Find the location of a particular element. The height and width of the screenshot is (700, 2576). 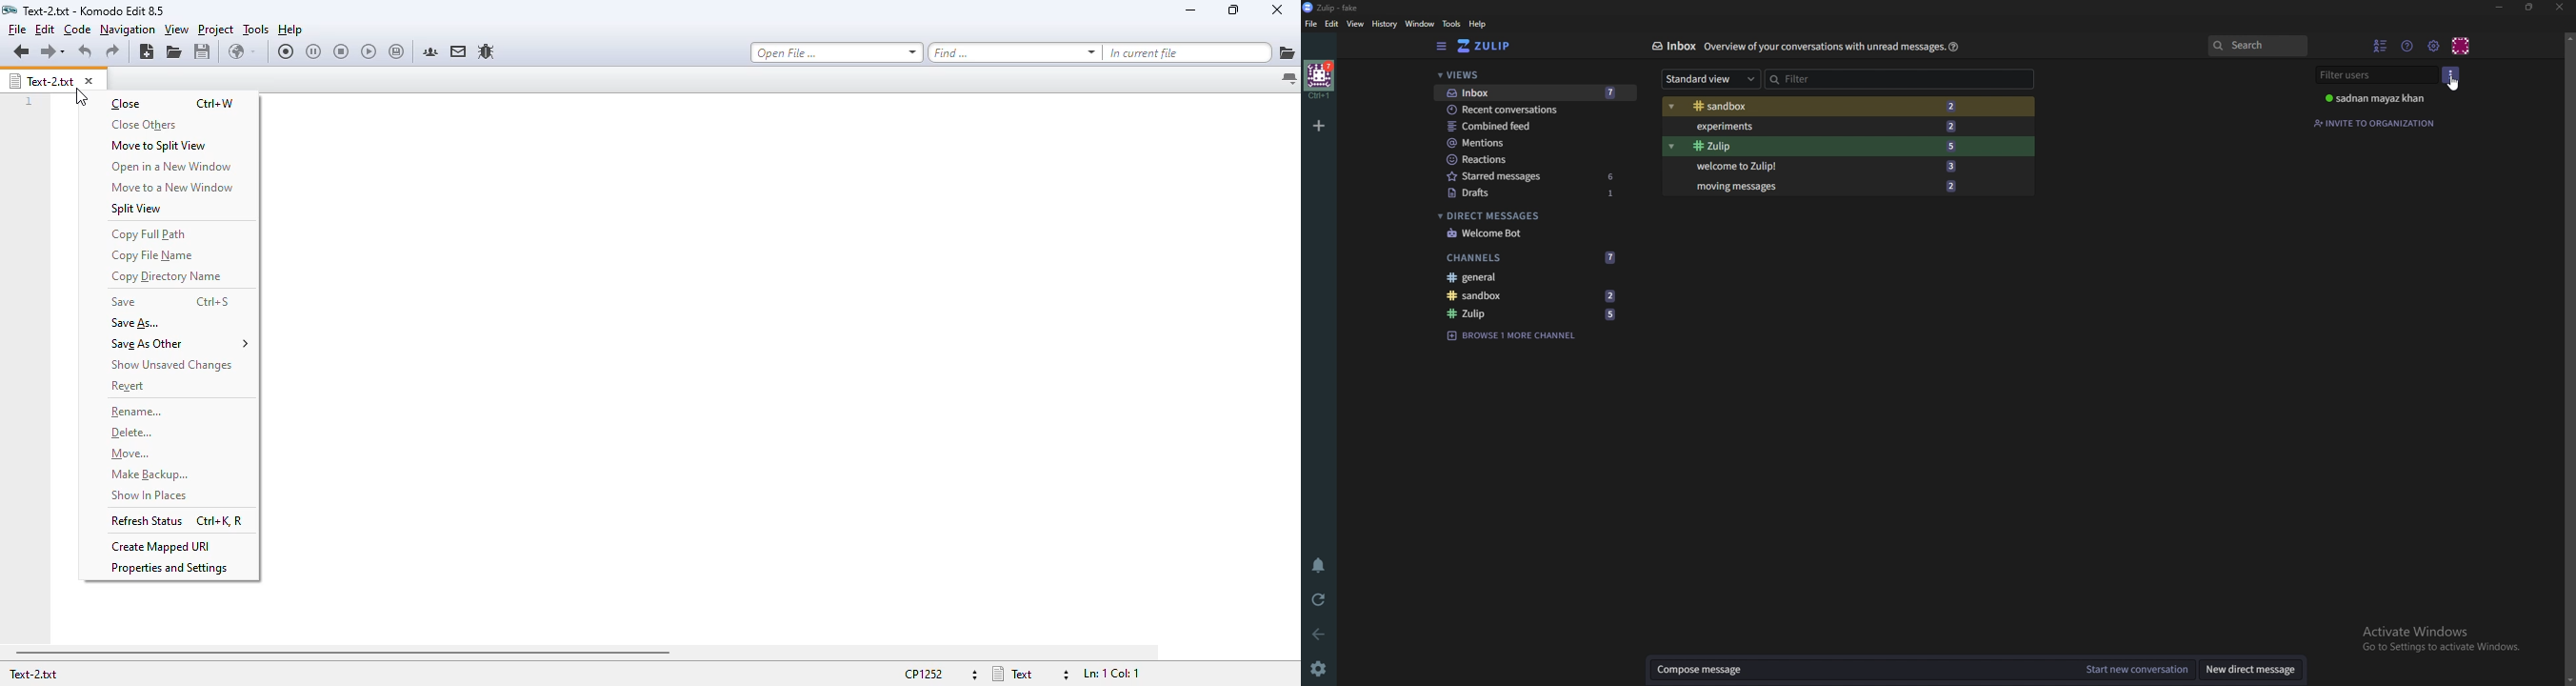

Invite to organization is located at coordinates (2376, 123).